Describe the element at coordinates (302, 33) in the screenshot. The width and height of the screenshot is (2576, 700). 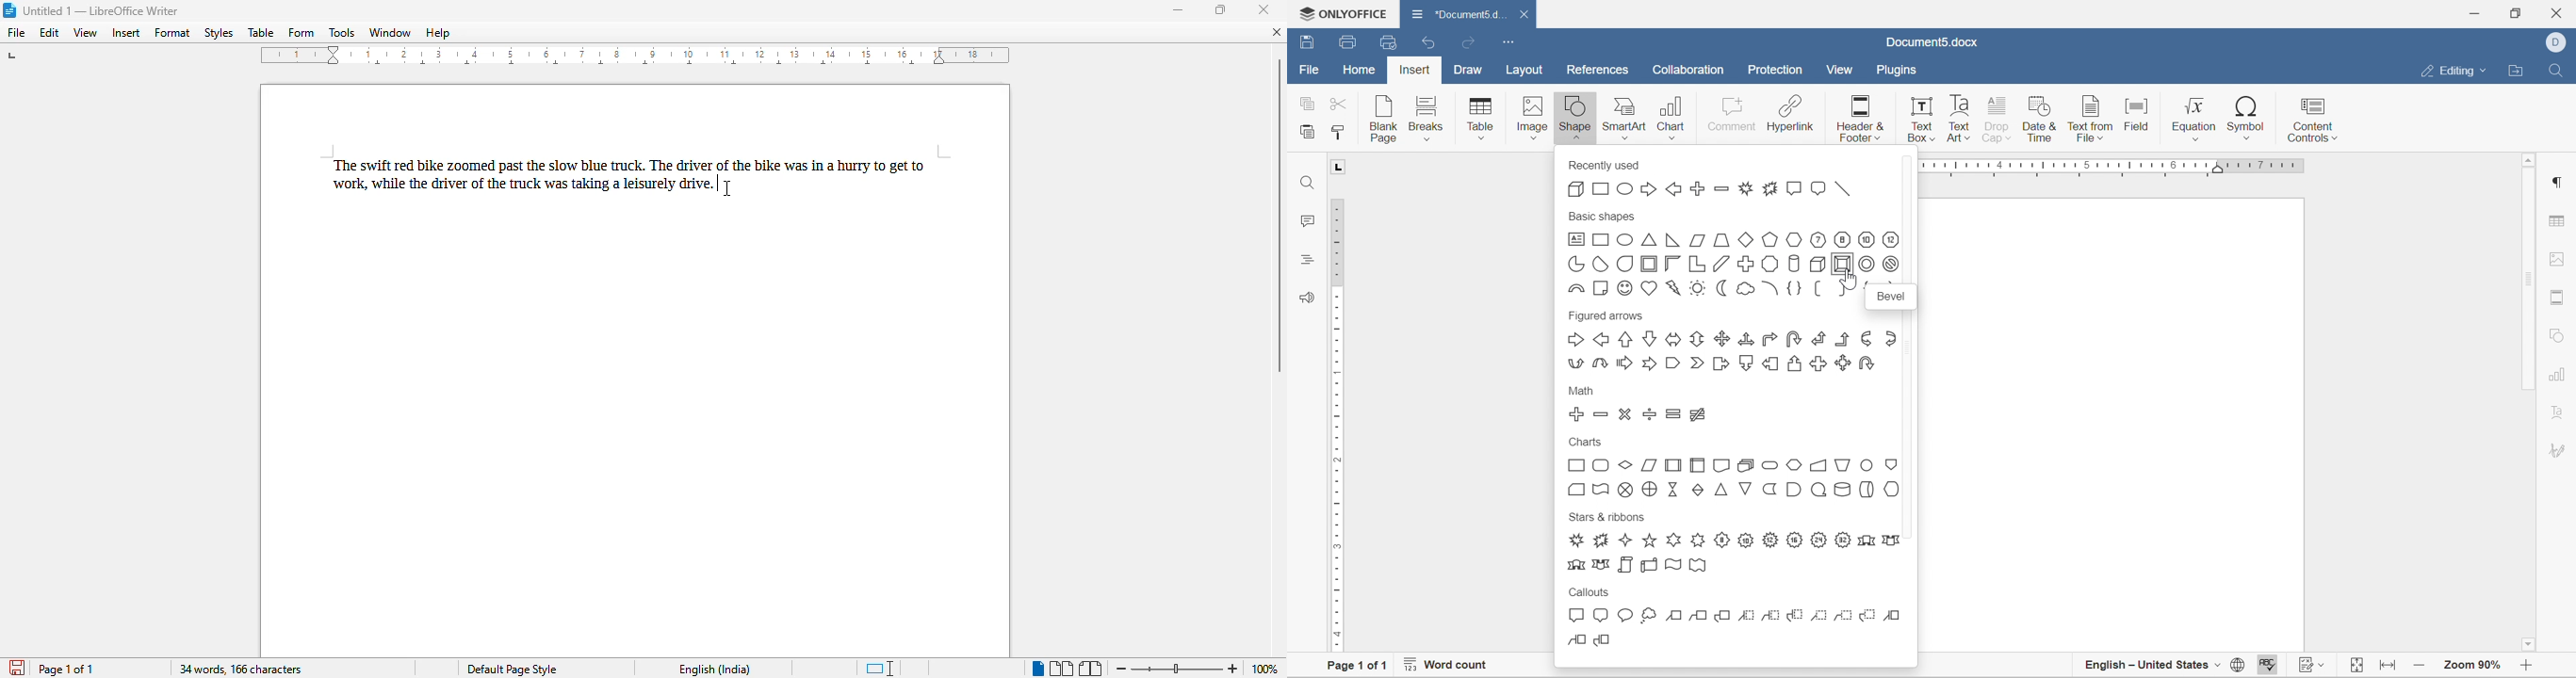
I see `form` at that location.